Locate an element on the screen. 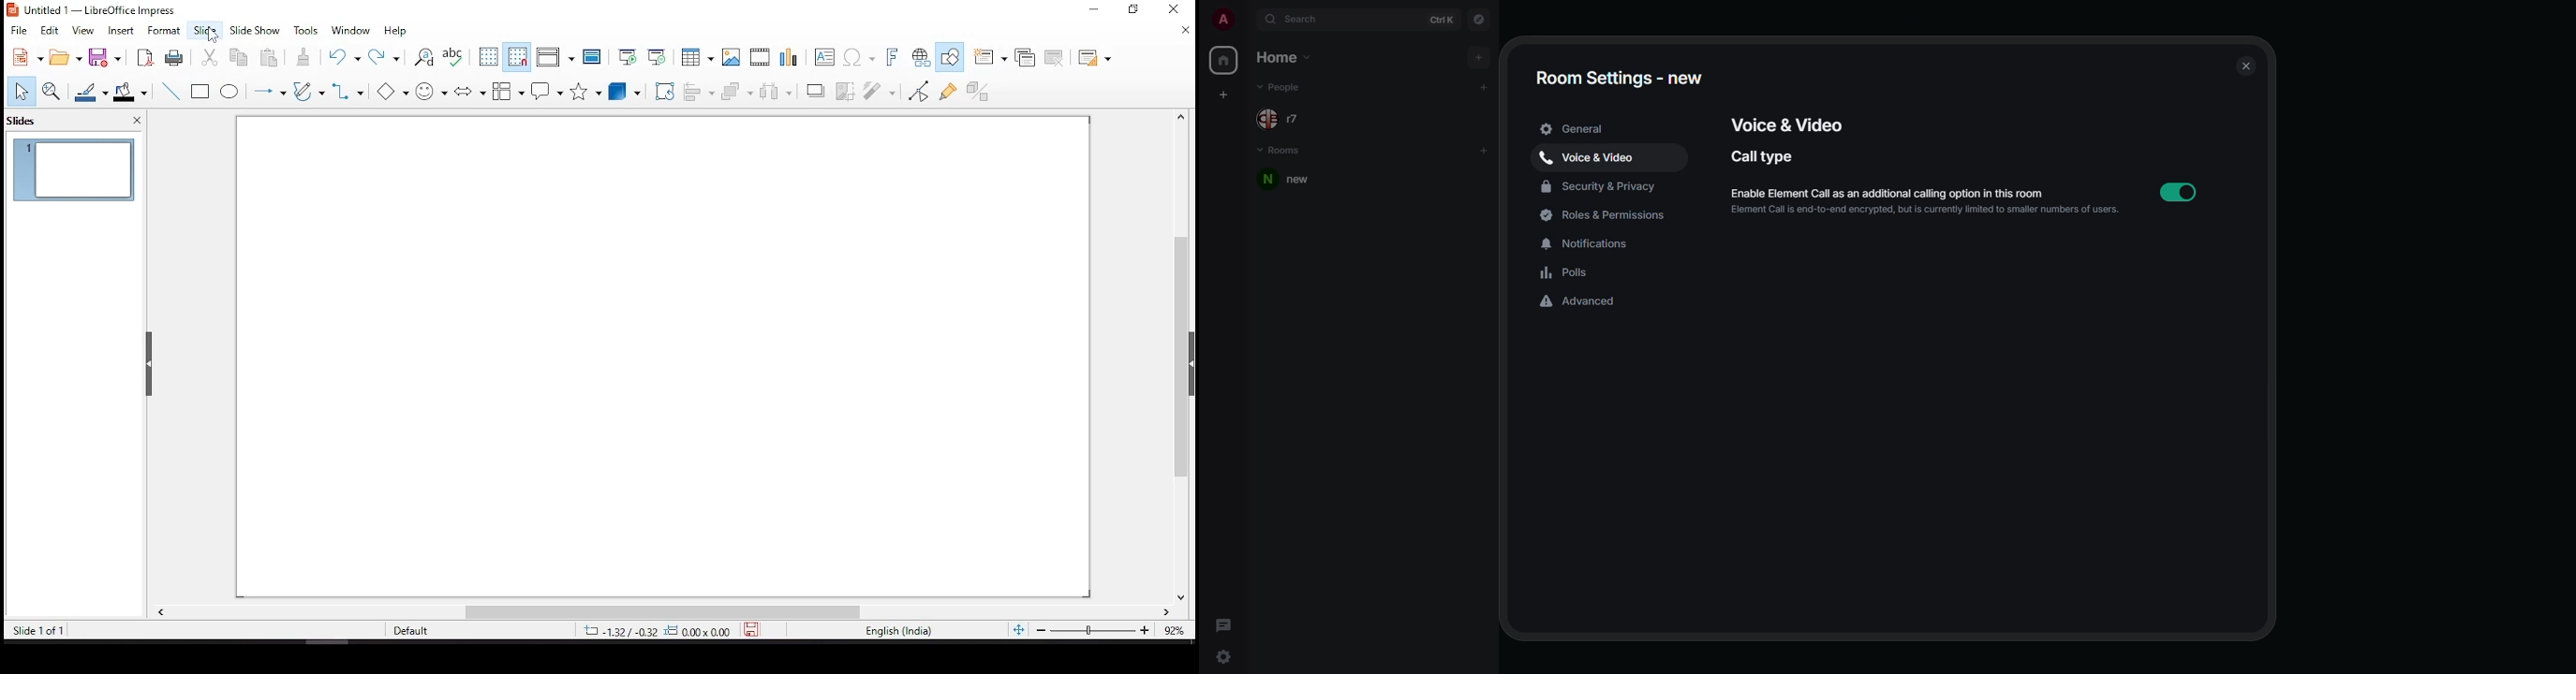 The image size is (2576, 700). enabled is located at coordinates (2178, 191).